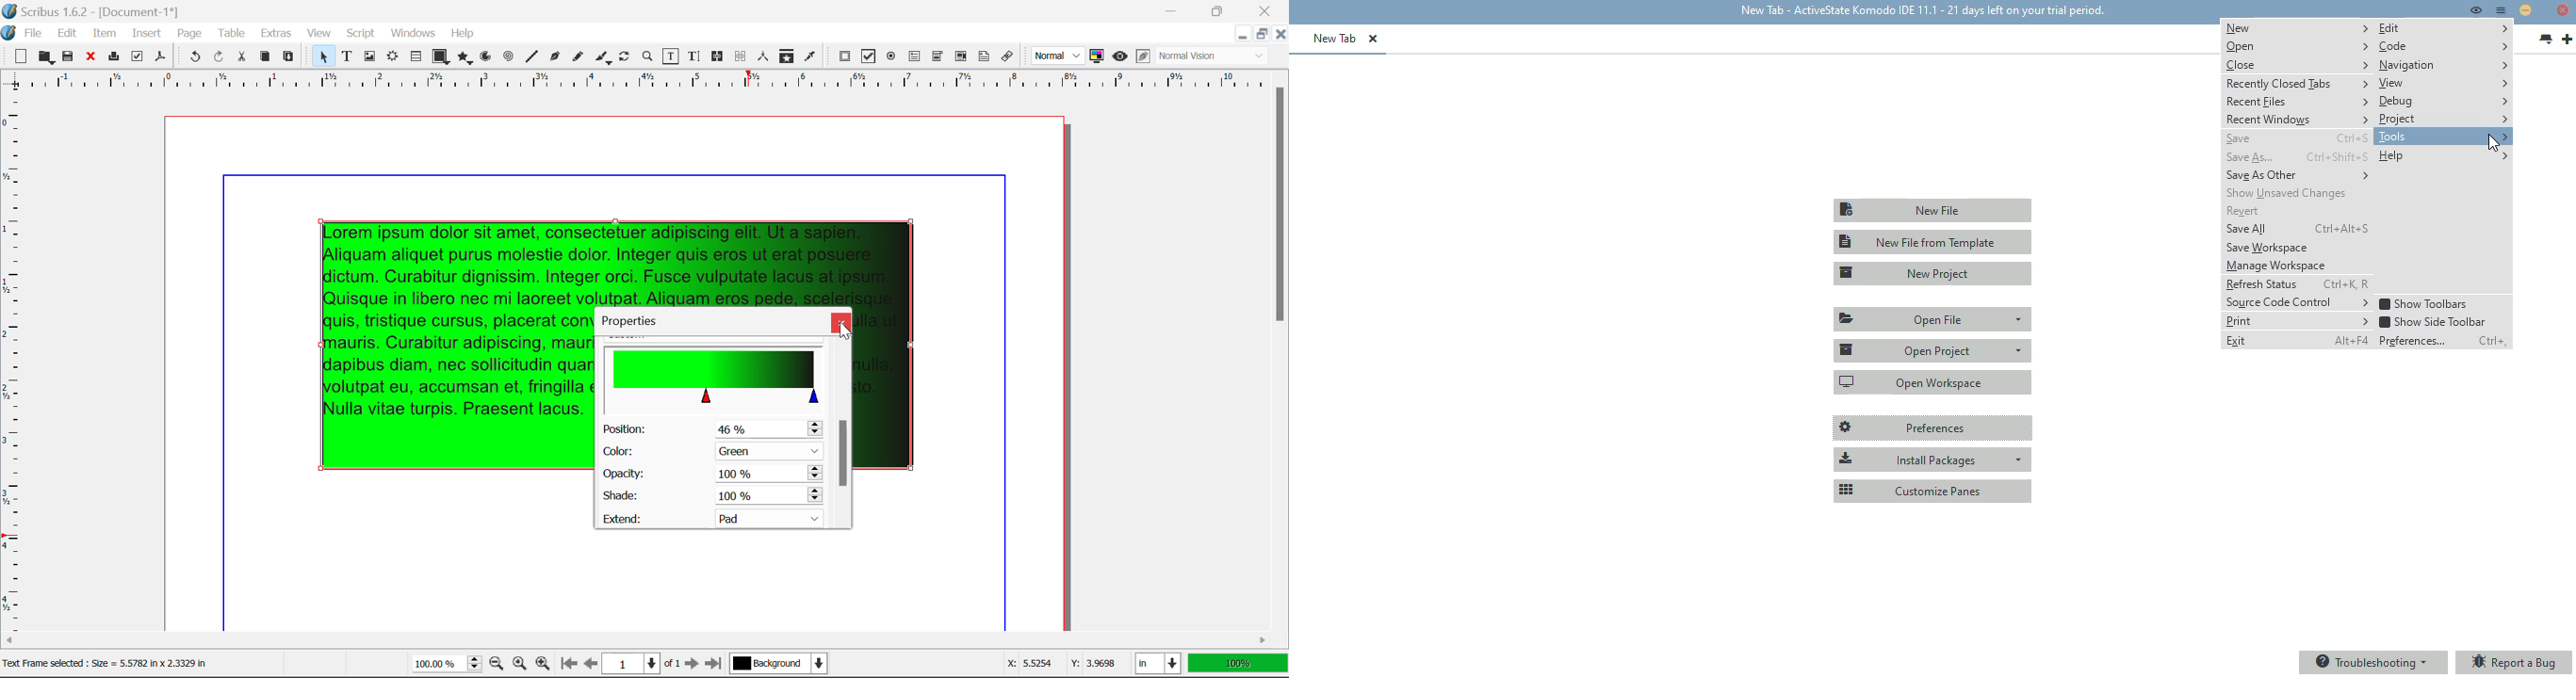 The width and height of the screenshot is (2576, 700). What do you see at coordinates (465, 59) in the screenshot?
I see `Polygons` at bounding box center [465, 59].